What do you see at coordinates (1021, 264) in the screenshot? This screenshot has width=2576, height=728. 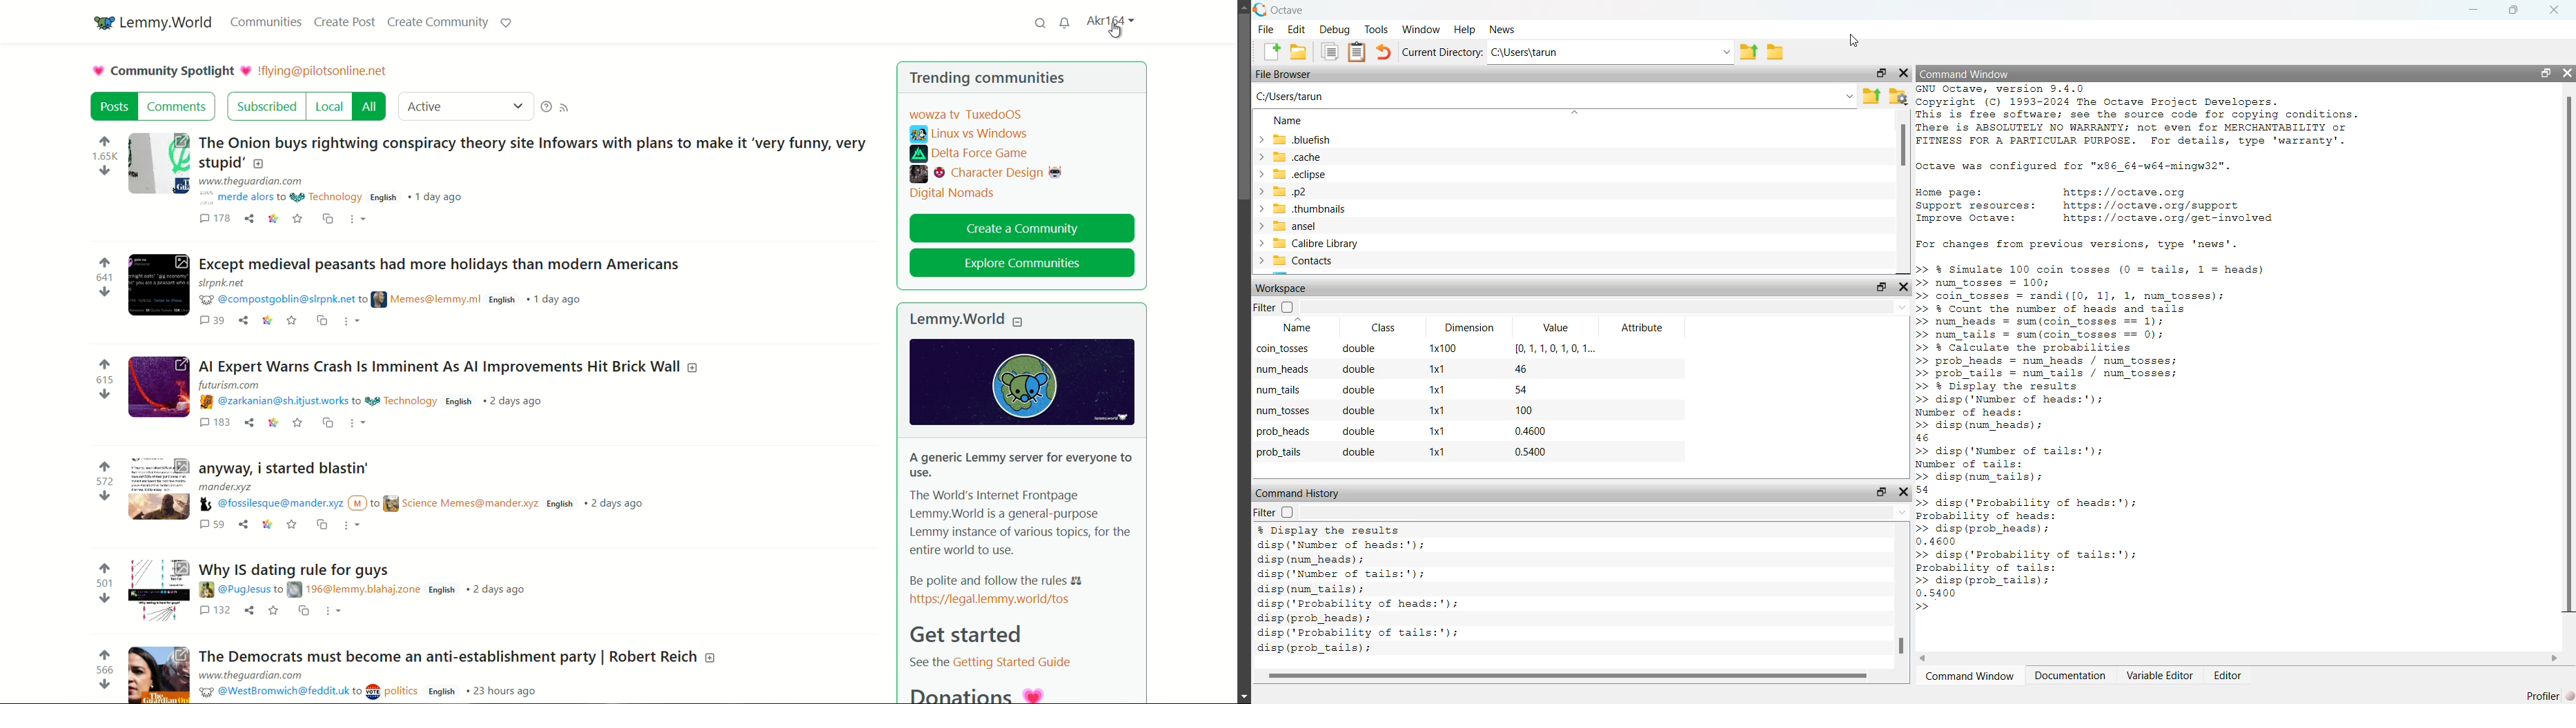 I see `explore communities` at bounding box center [1021, 264].